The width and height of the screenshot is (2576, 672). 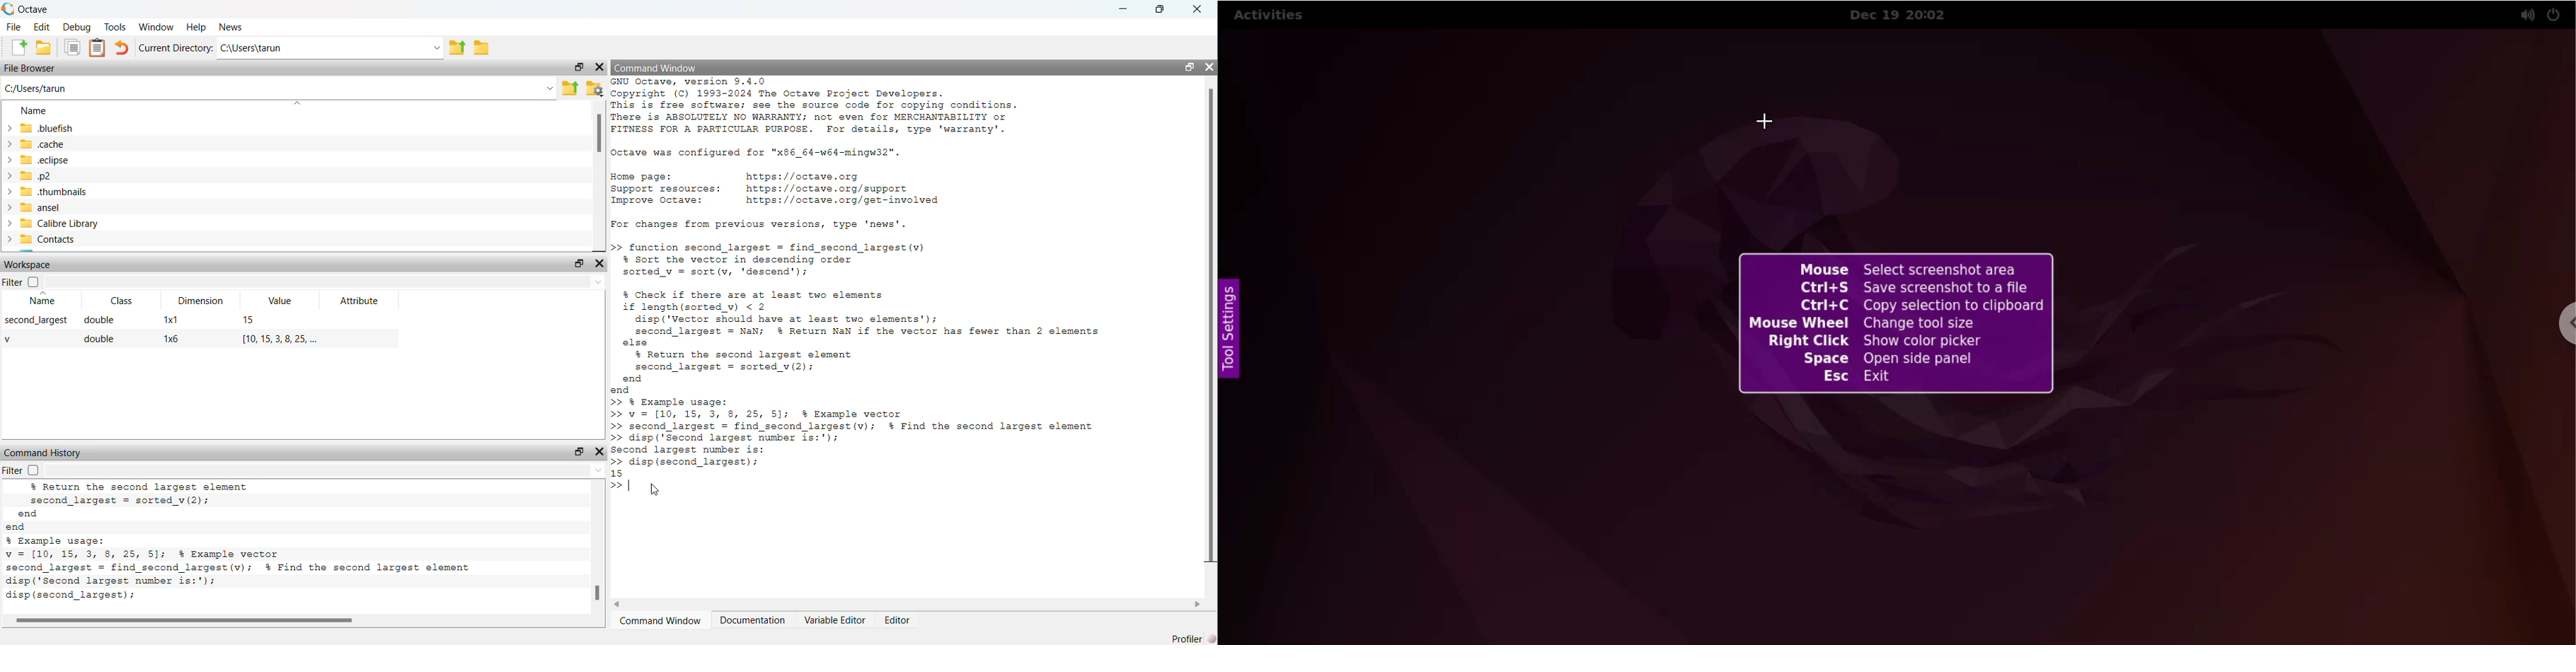 I want to click on command window, so click(x=661, y=67).